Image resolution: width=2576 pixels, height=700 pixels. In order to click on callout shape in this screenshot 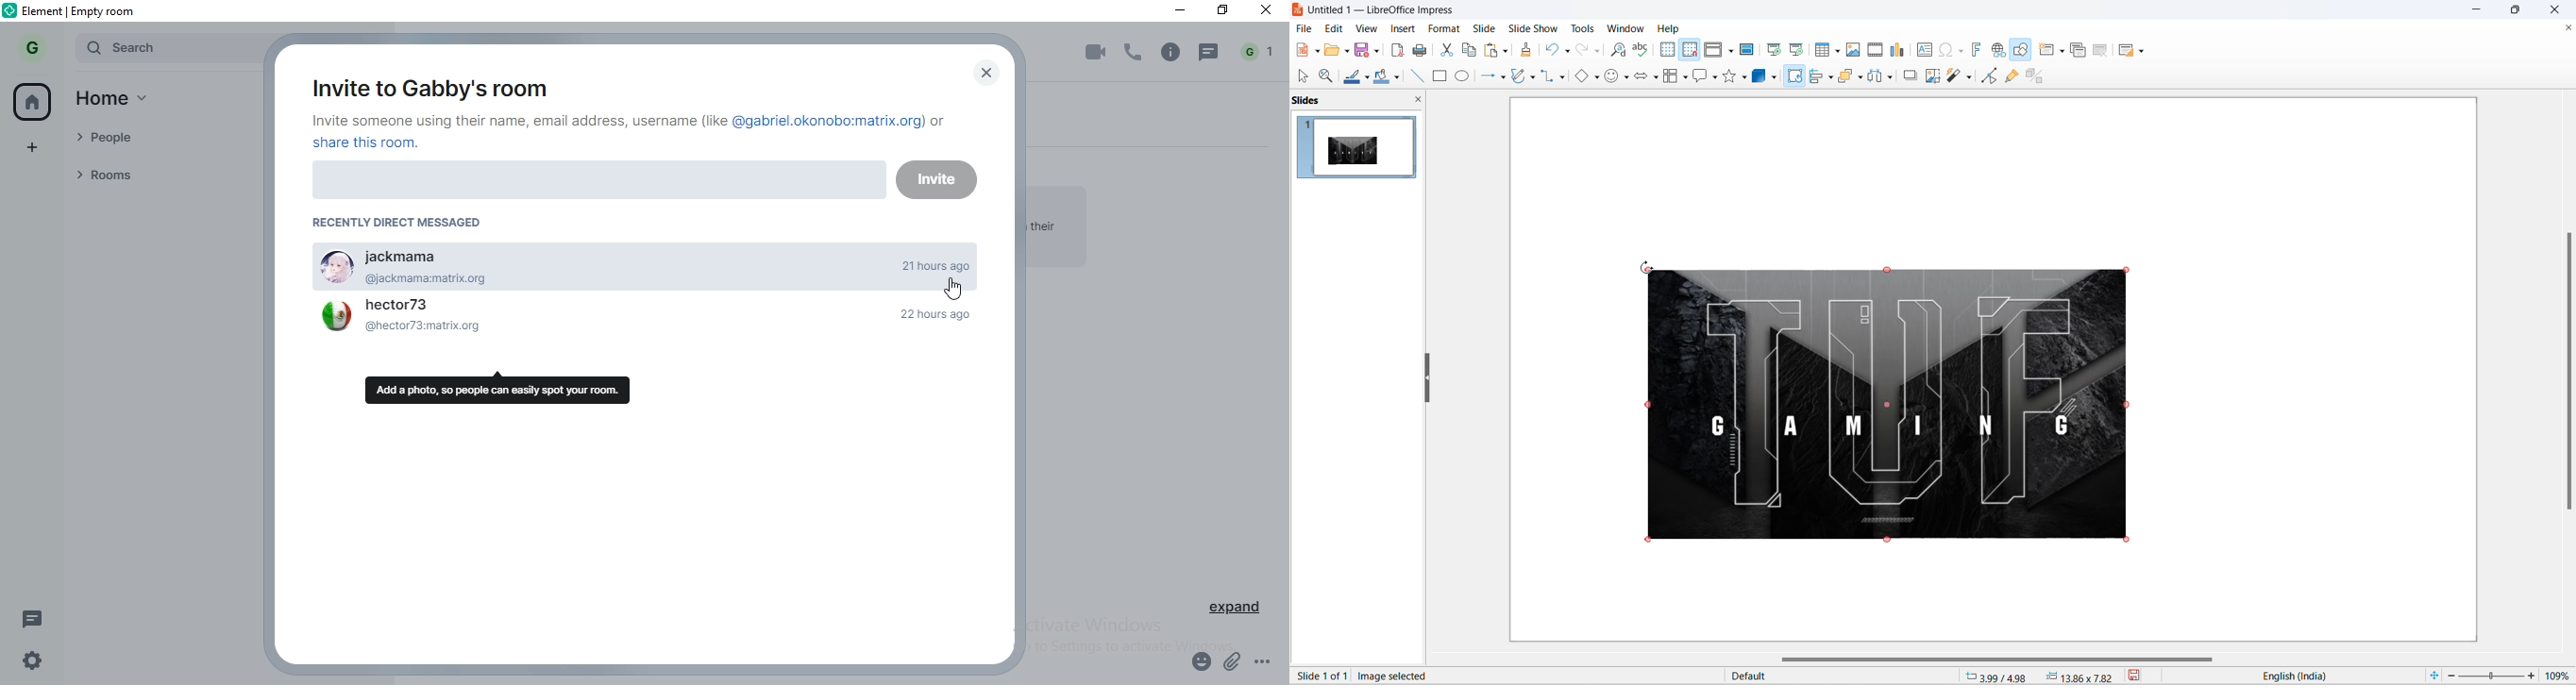, I will do `click(1699, 77)`.